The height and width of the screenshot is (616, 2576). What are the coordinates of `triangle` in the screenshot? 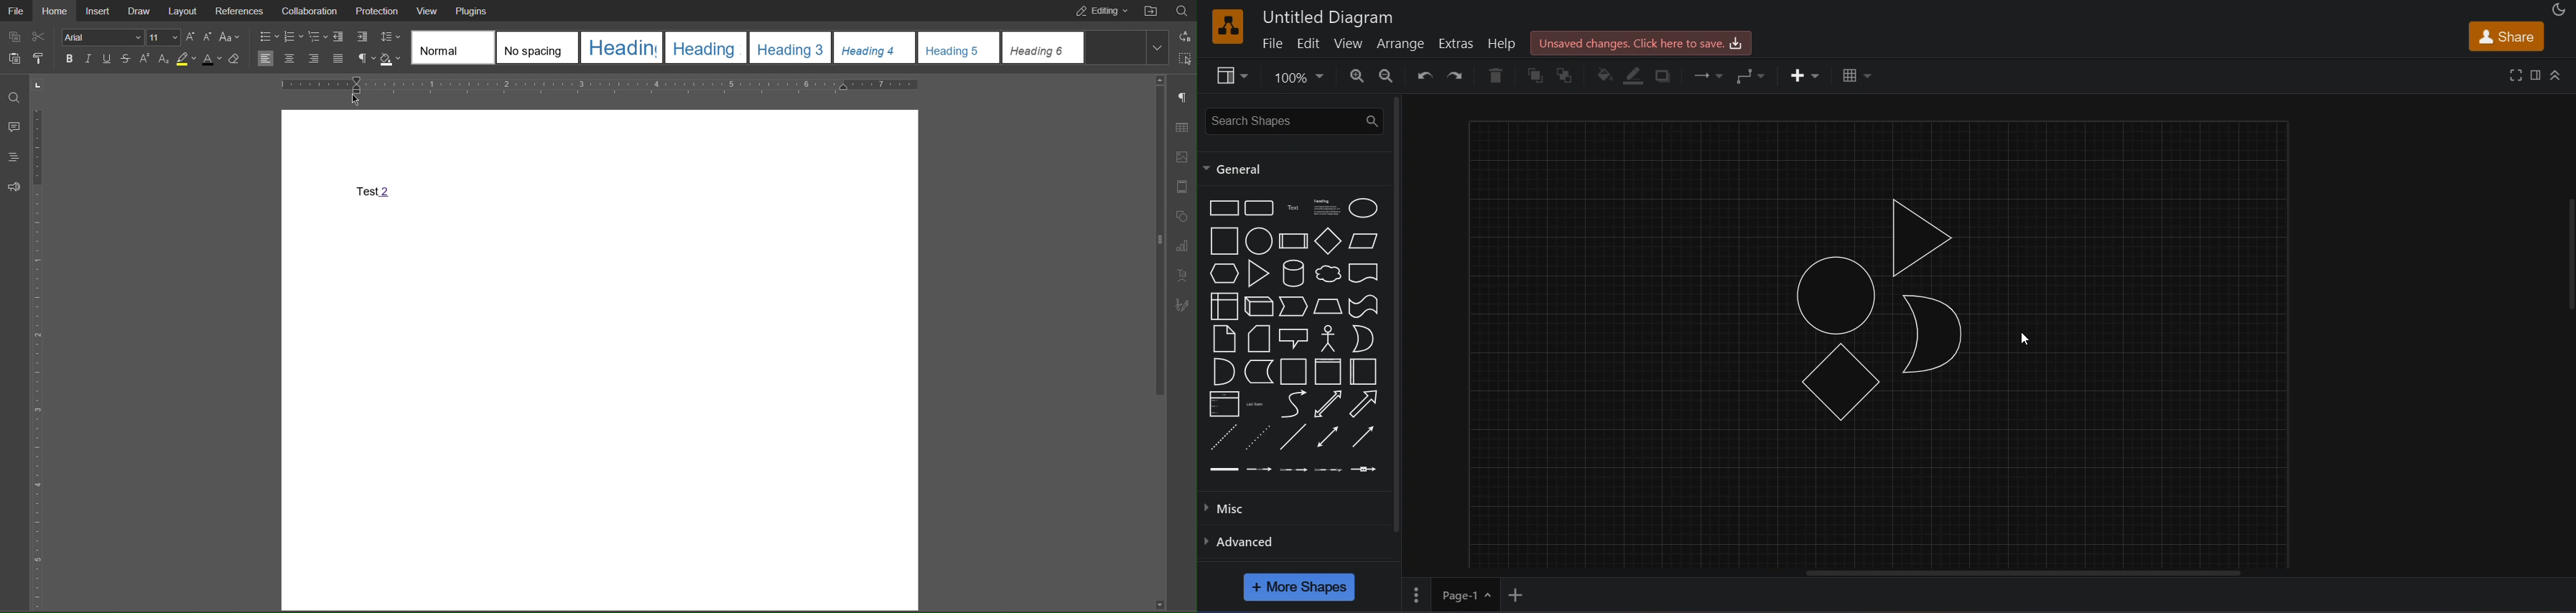 It's located at (1258, 273).